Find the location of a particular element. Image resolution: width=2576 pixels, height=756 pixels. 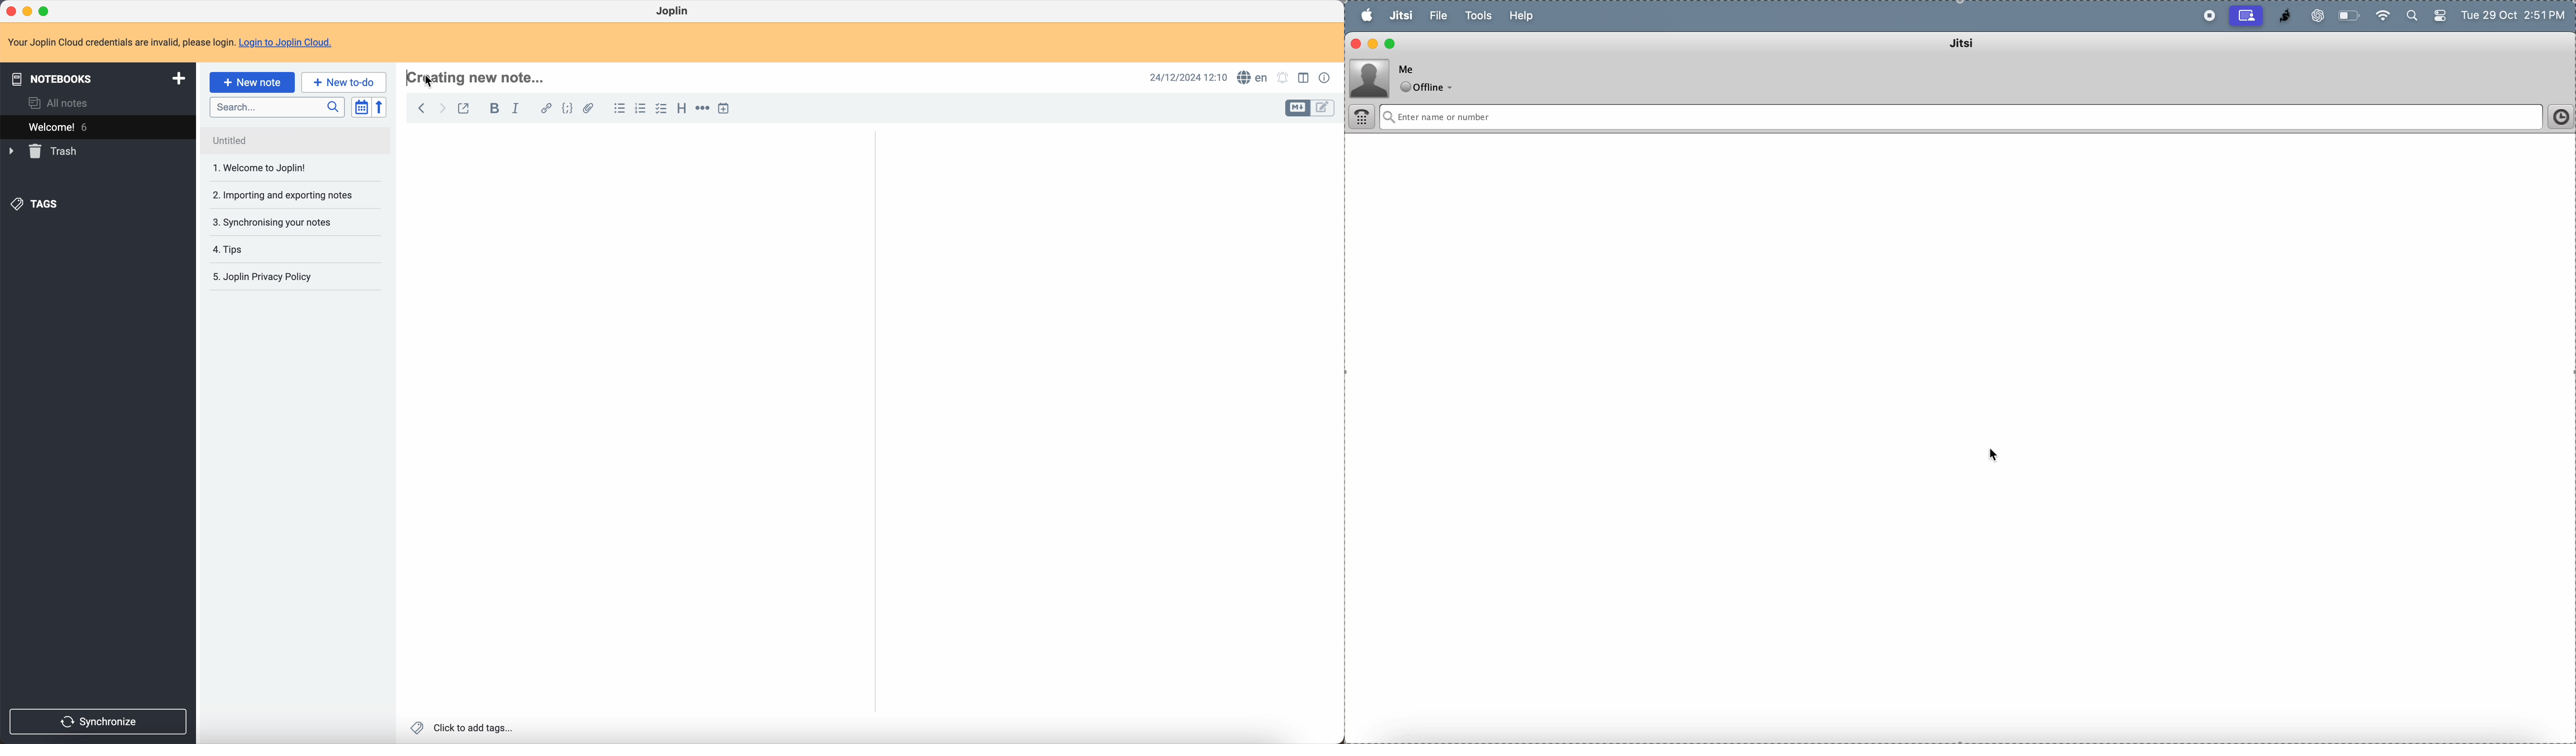

horizontal rule is located at coordinates (702, 110).